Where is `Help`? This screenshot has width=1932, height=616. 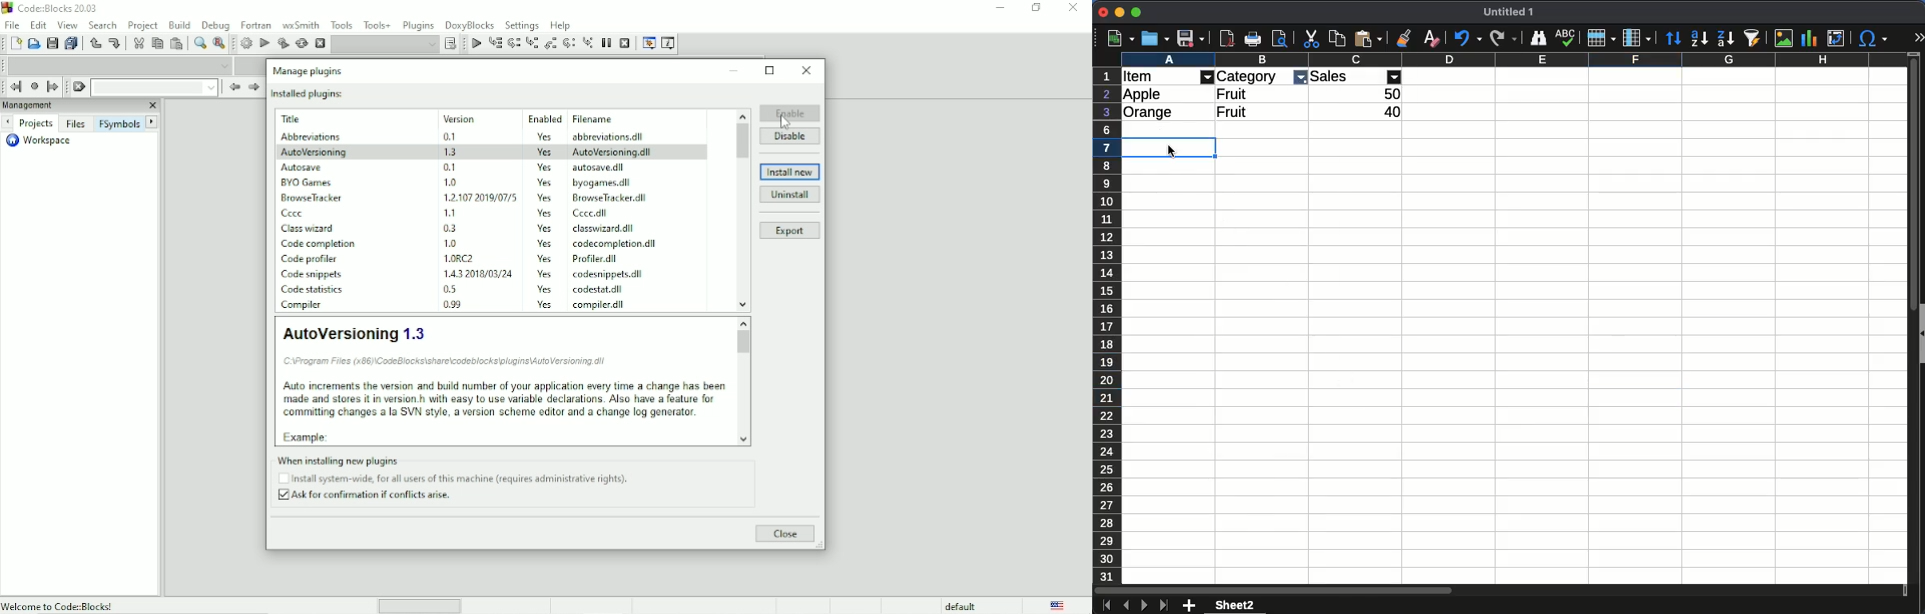
Help is located at coordinates (560, 25).